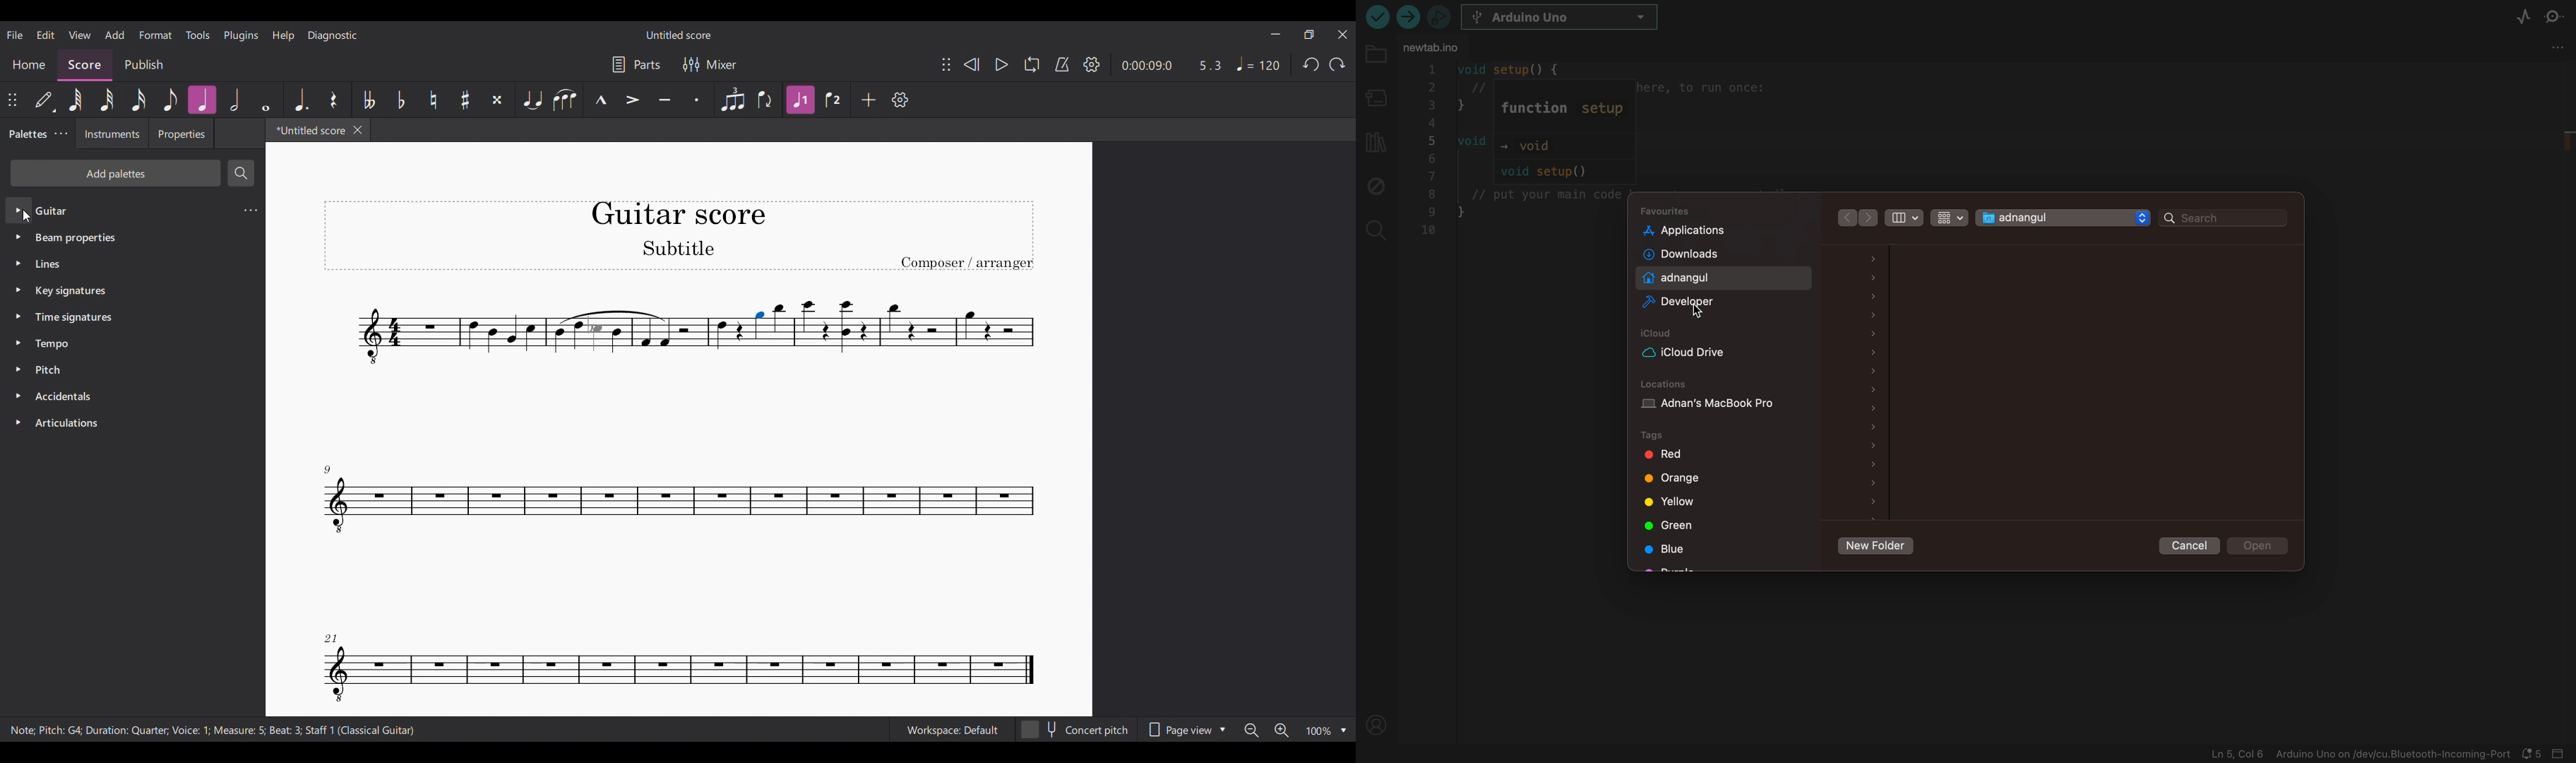 The width and height of the screenshot is (2576, 784). I want to click on new folder, so click(1874, 547).